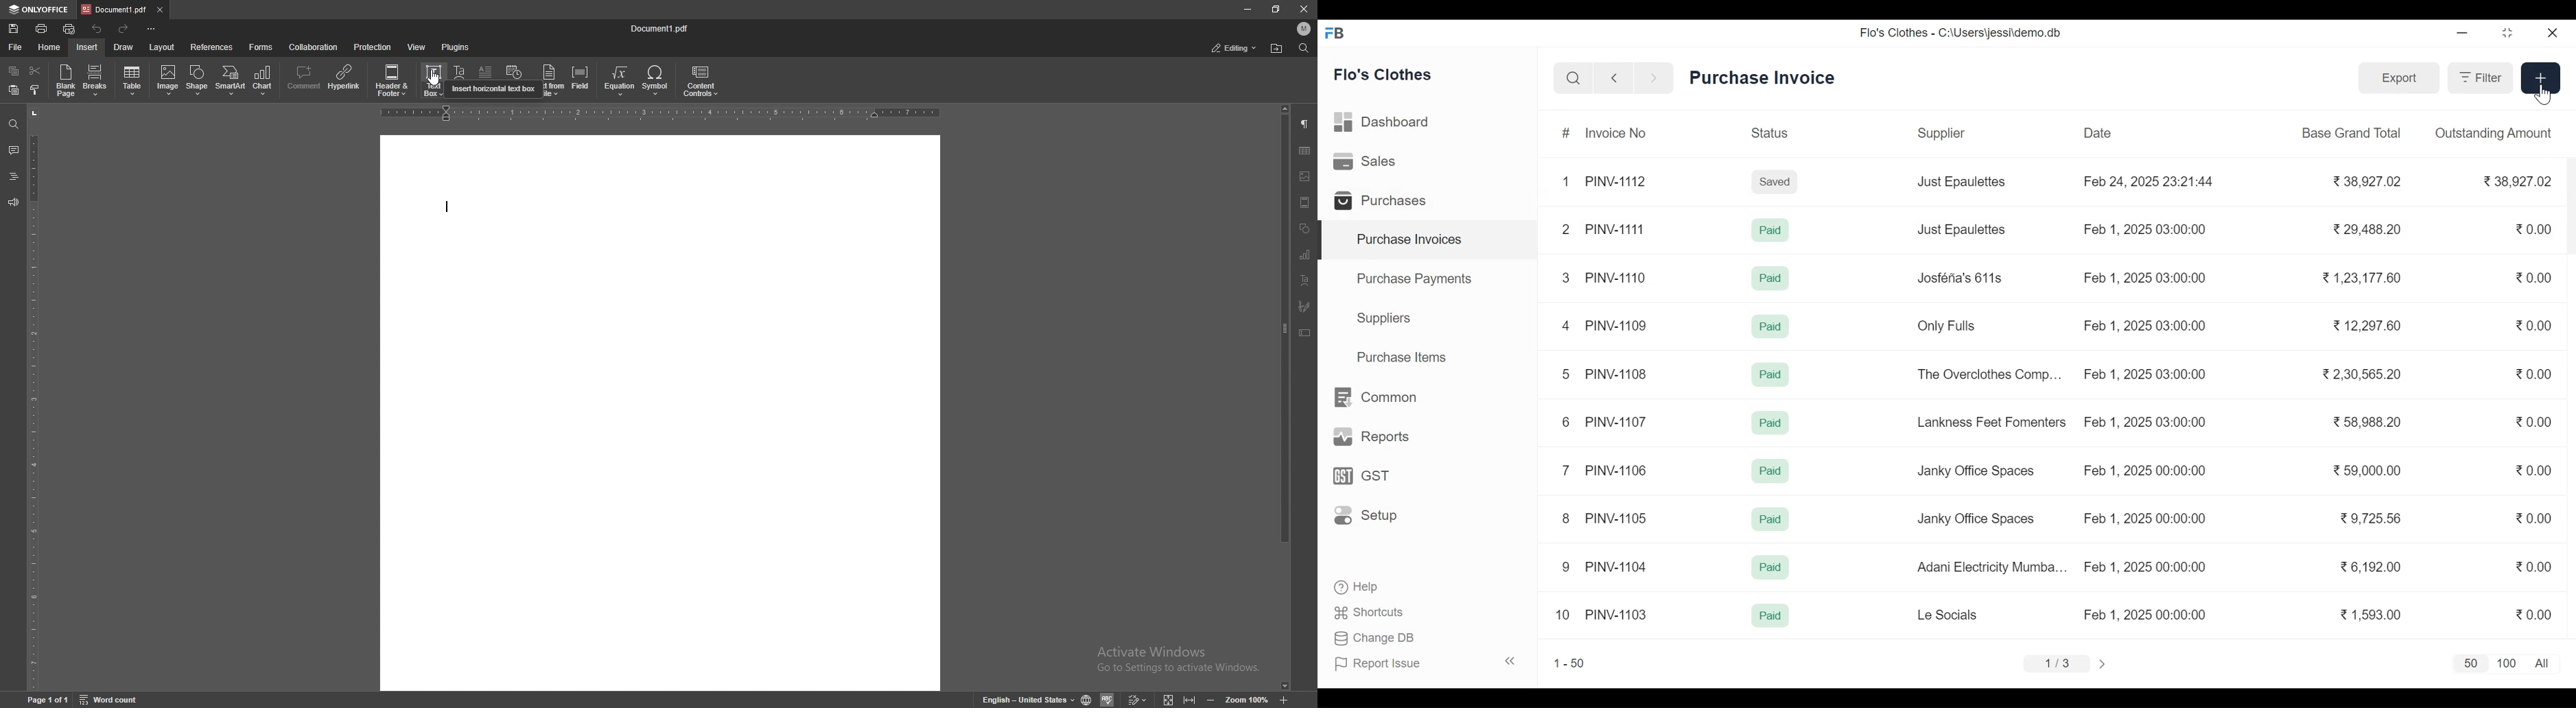  I want to click on Feb 24,2025 23:21:44, so click(2152, 182).